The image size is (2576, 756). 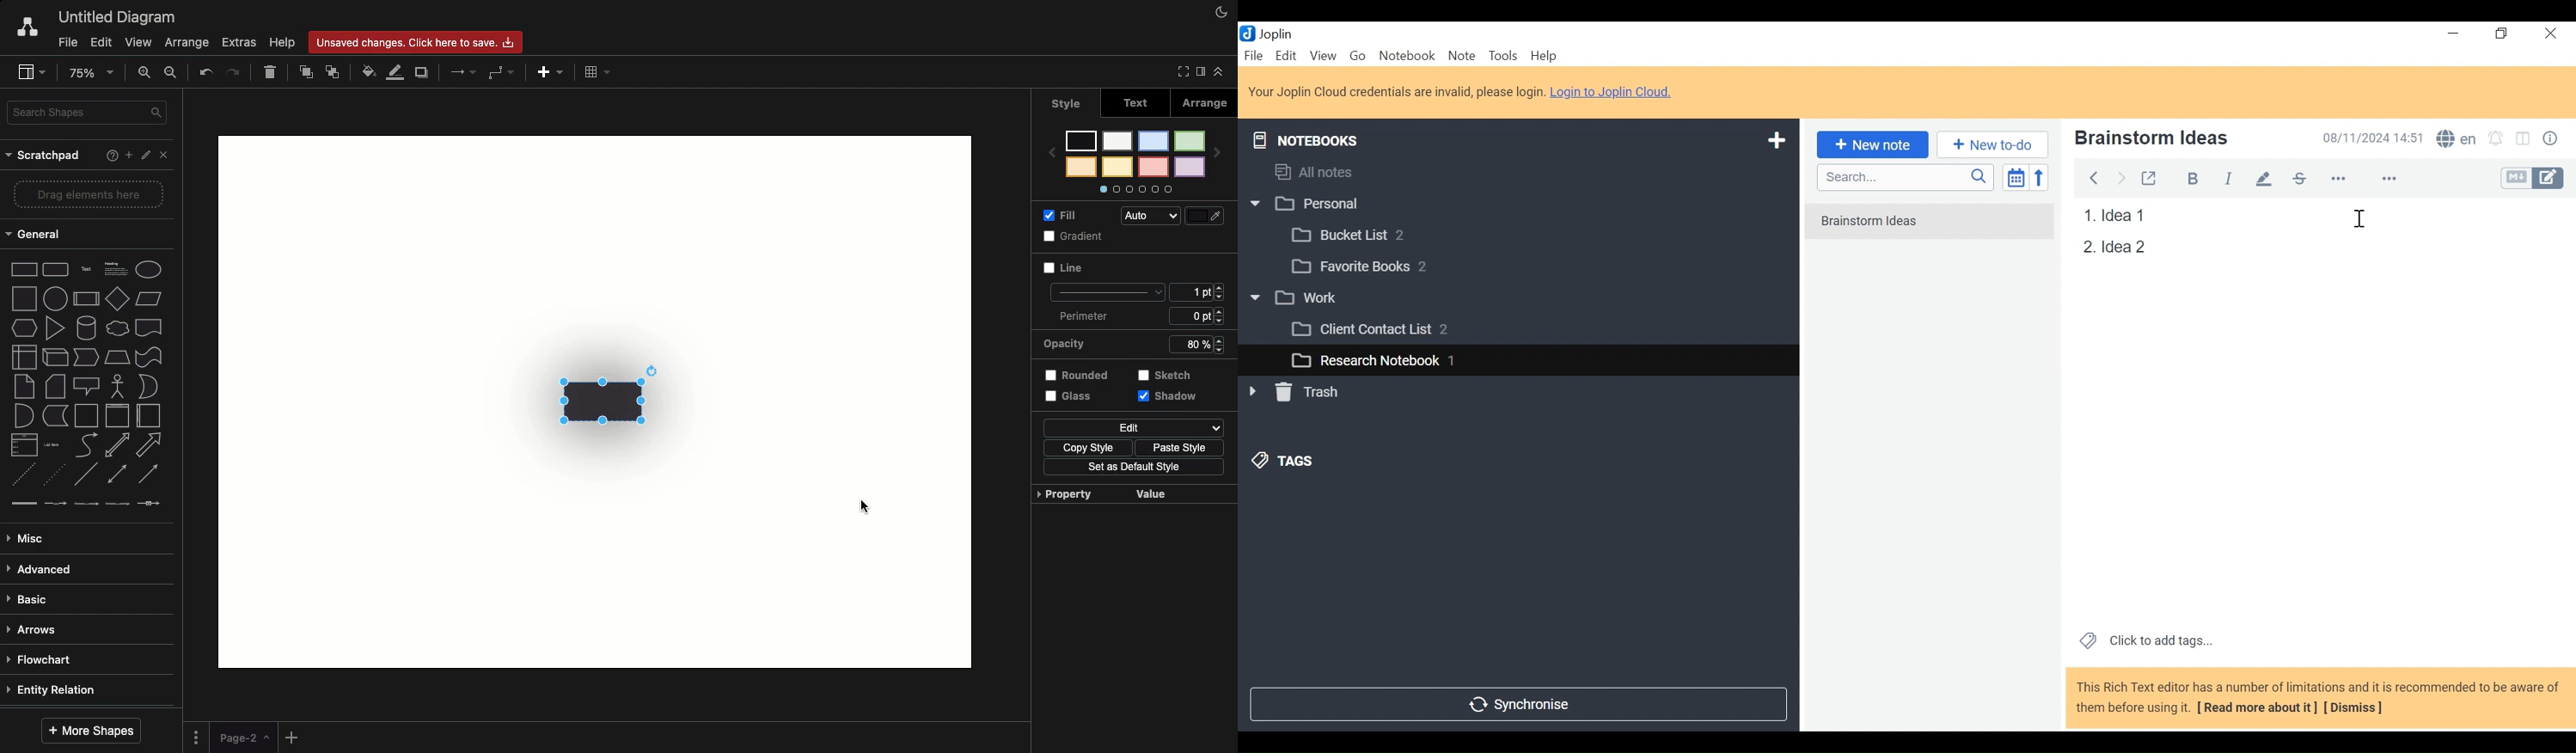 What do you see at coordinates (1069, 396) in the screenshot?
I see `Glass` at bounding box center [1069, 396].